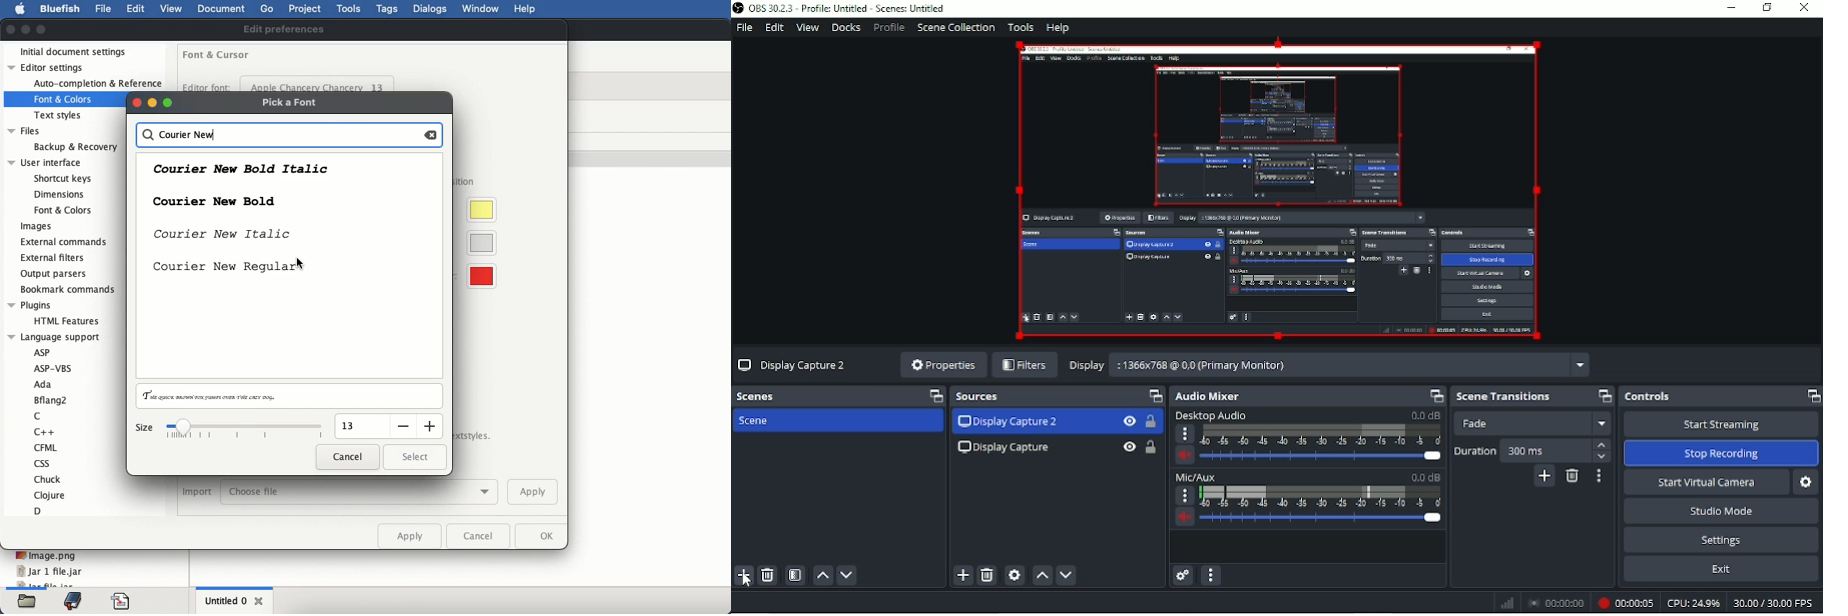 This screenshot has width=1848, height=616. What do you see at coordinates (846, 575) in the screenshot?
I see `Move scene down` at bounding box center [846, 575].